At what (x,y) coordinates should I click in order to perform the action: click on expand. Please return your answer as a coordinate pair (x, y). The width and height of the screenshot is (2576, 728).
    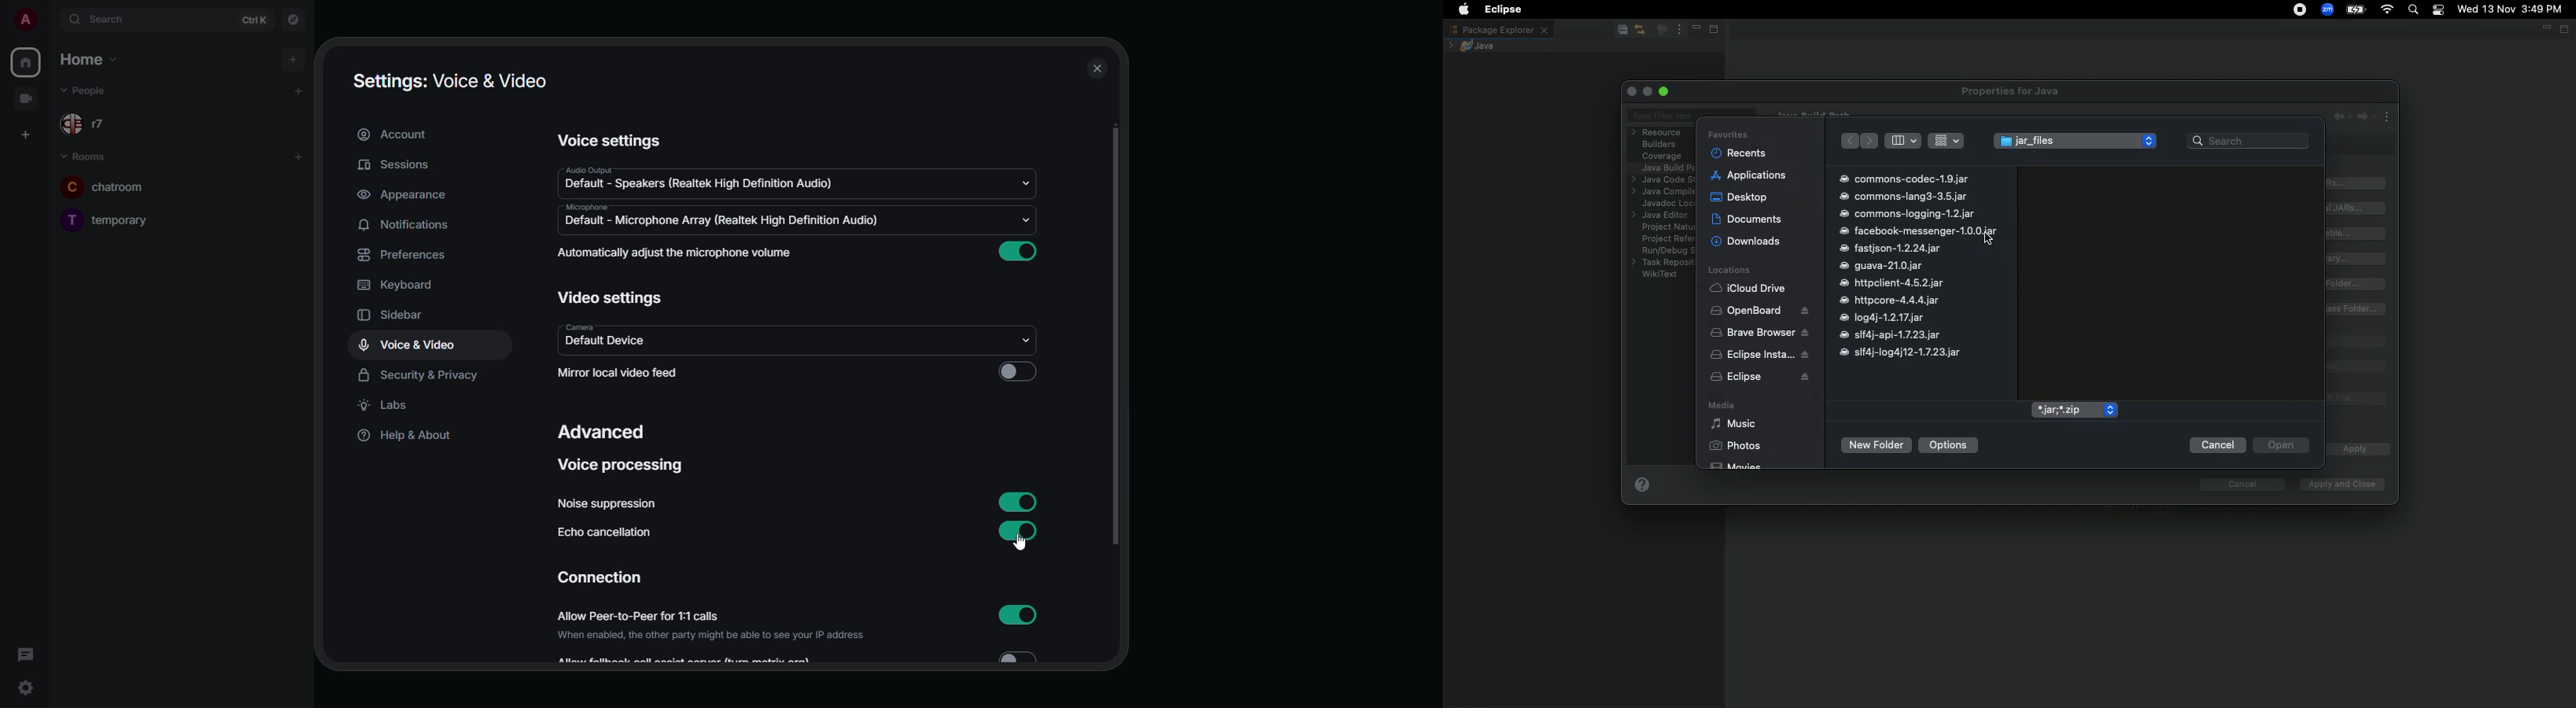
    Looking at the image, I should click on (50, 19).